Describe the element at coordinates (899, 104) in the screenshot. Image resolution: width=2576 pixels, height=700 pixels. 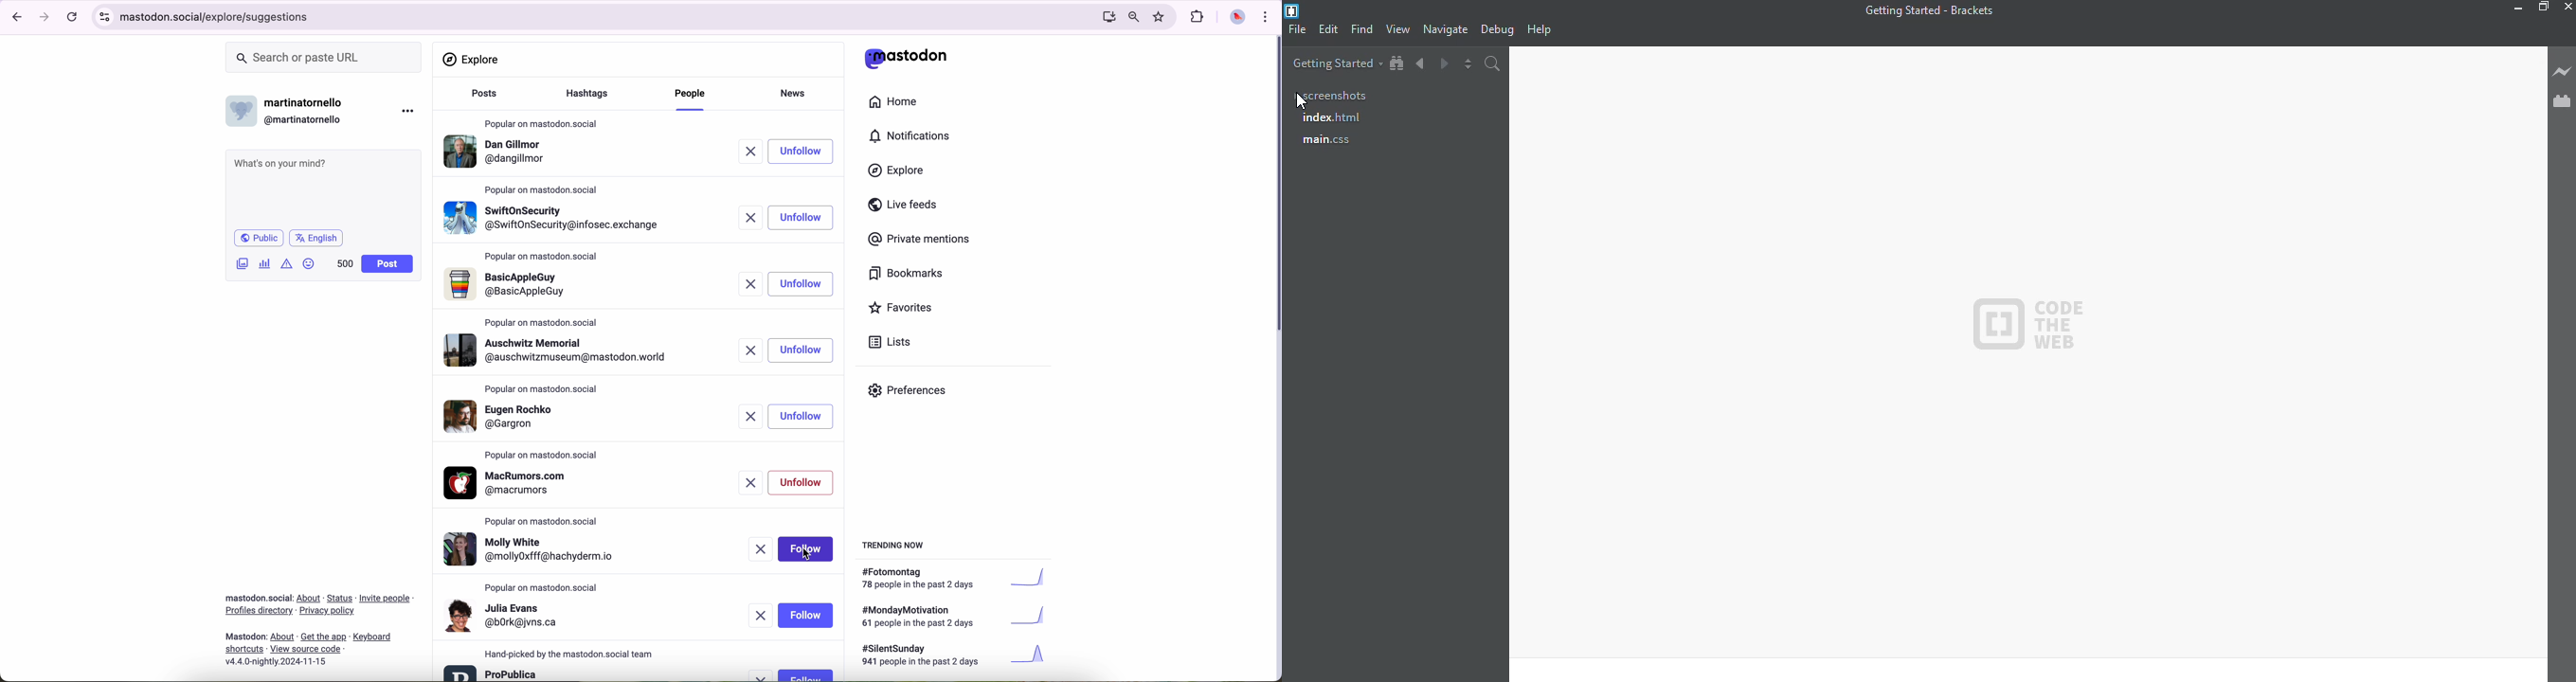
I see `home` at that location.